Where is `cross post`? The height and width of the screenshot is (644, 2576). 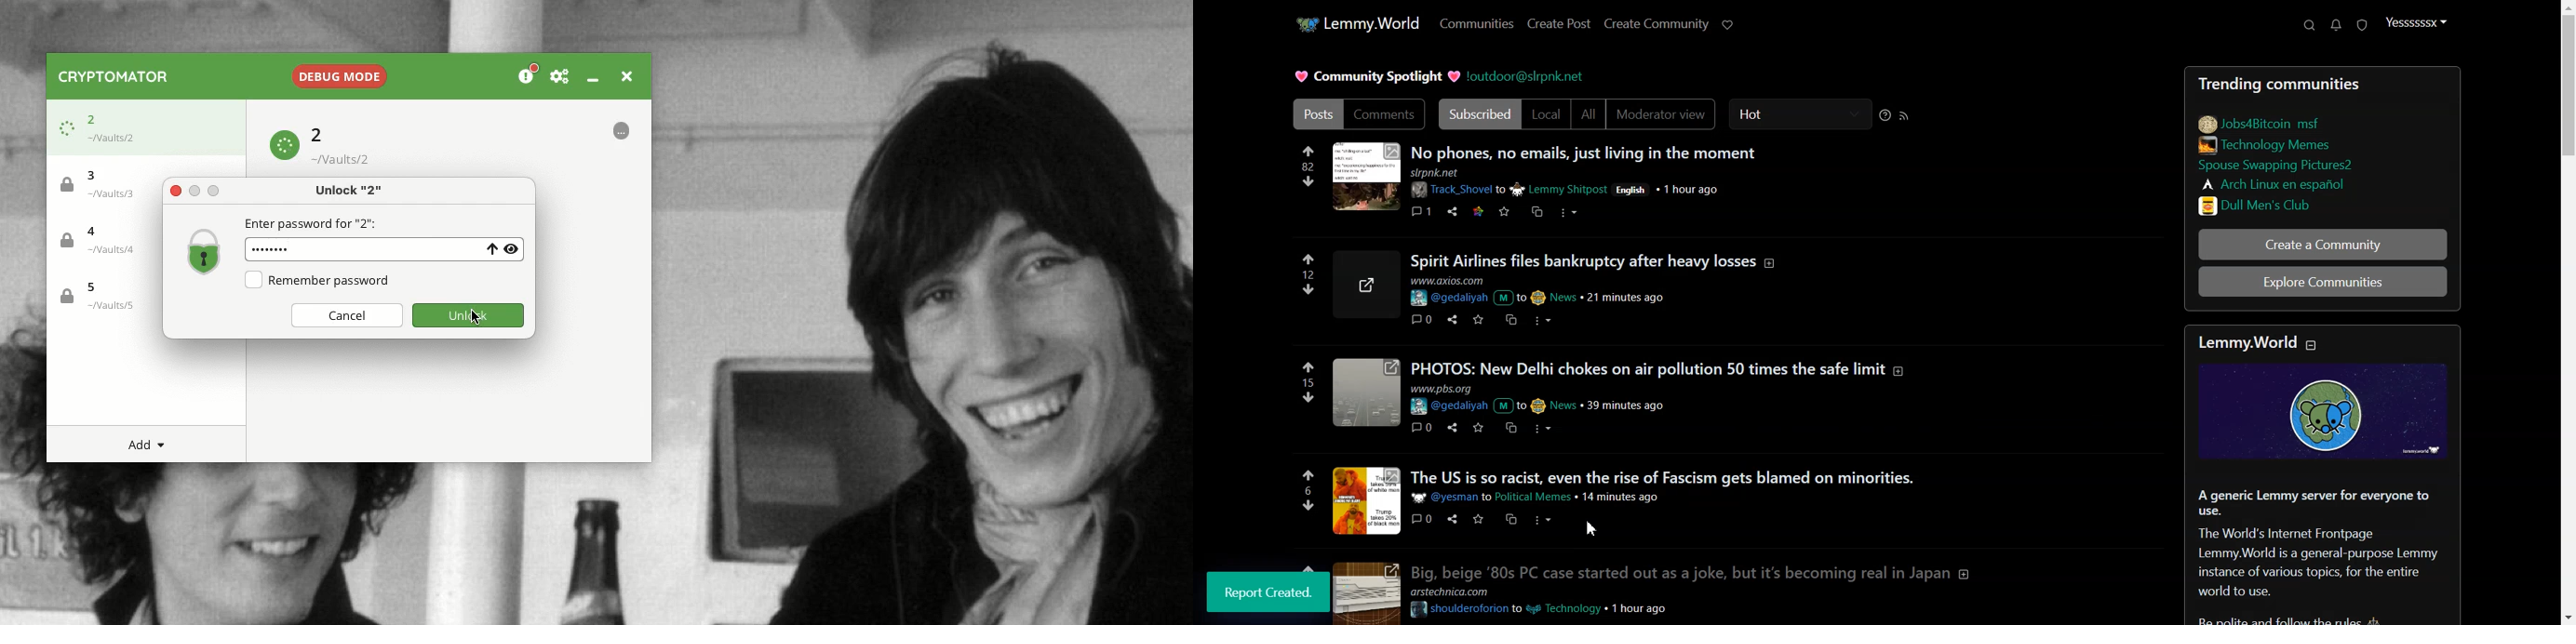 cross post is located at coordinates (1512, 518).